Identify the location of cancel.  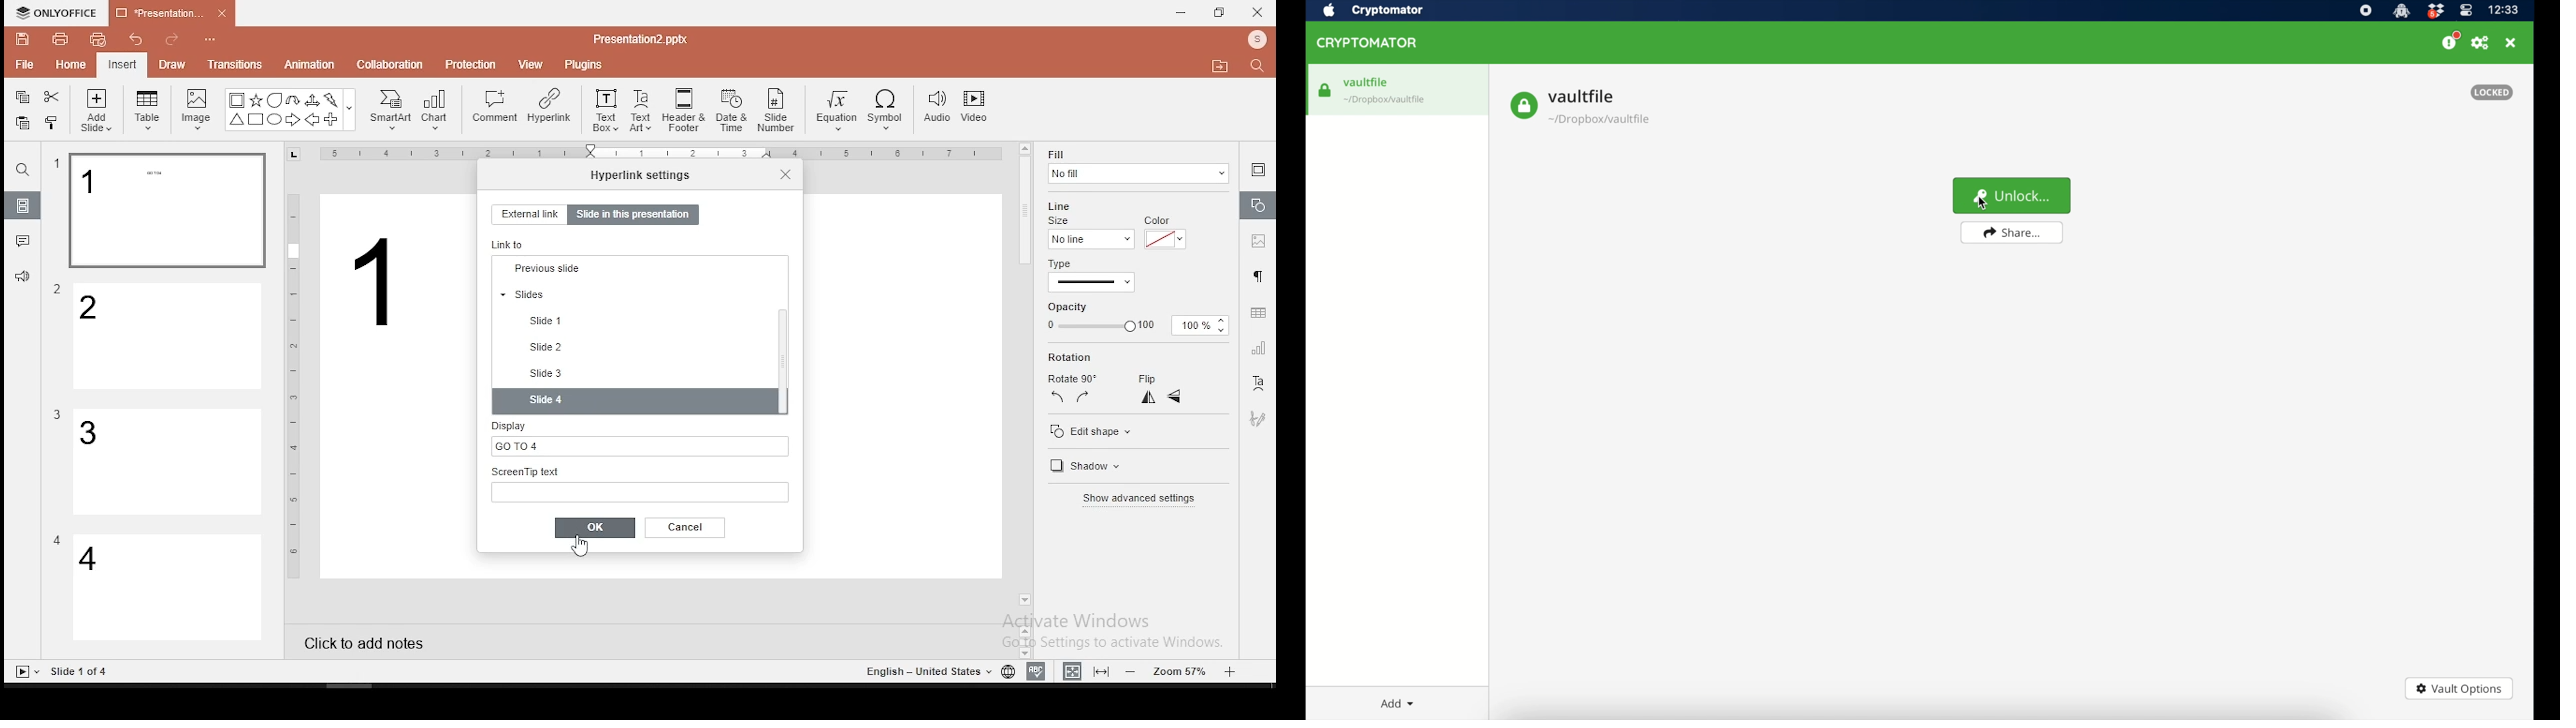
(686, 527).